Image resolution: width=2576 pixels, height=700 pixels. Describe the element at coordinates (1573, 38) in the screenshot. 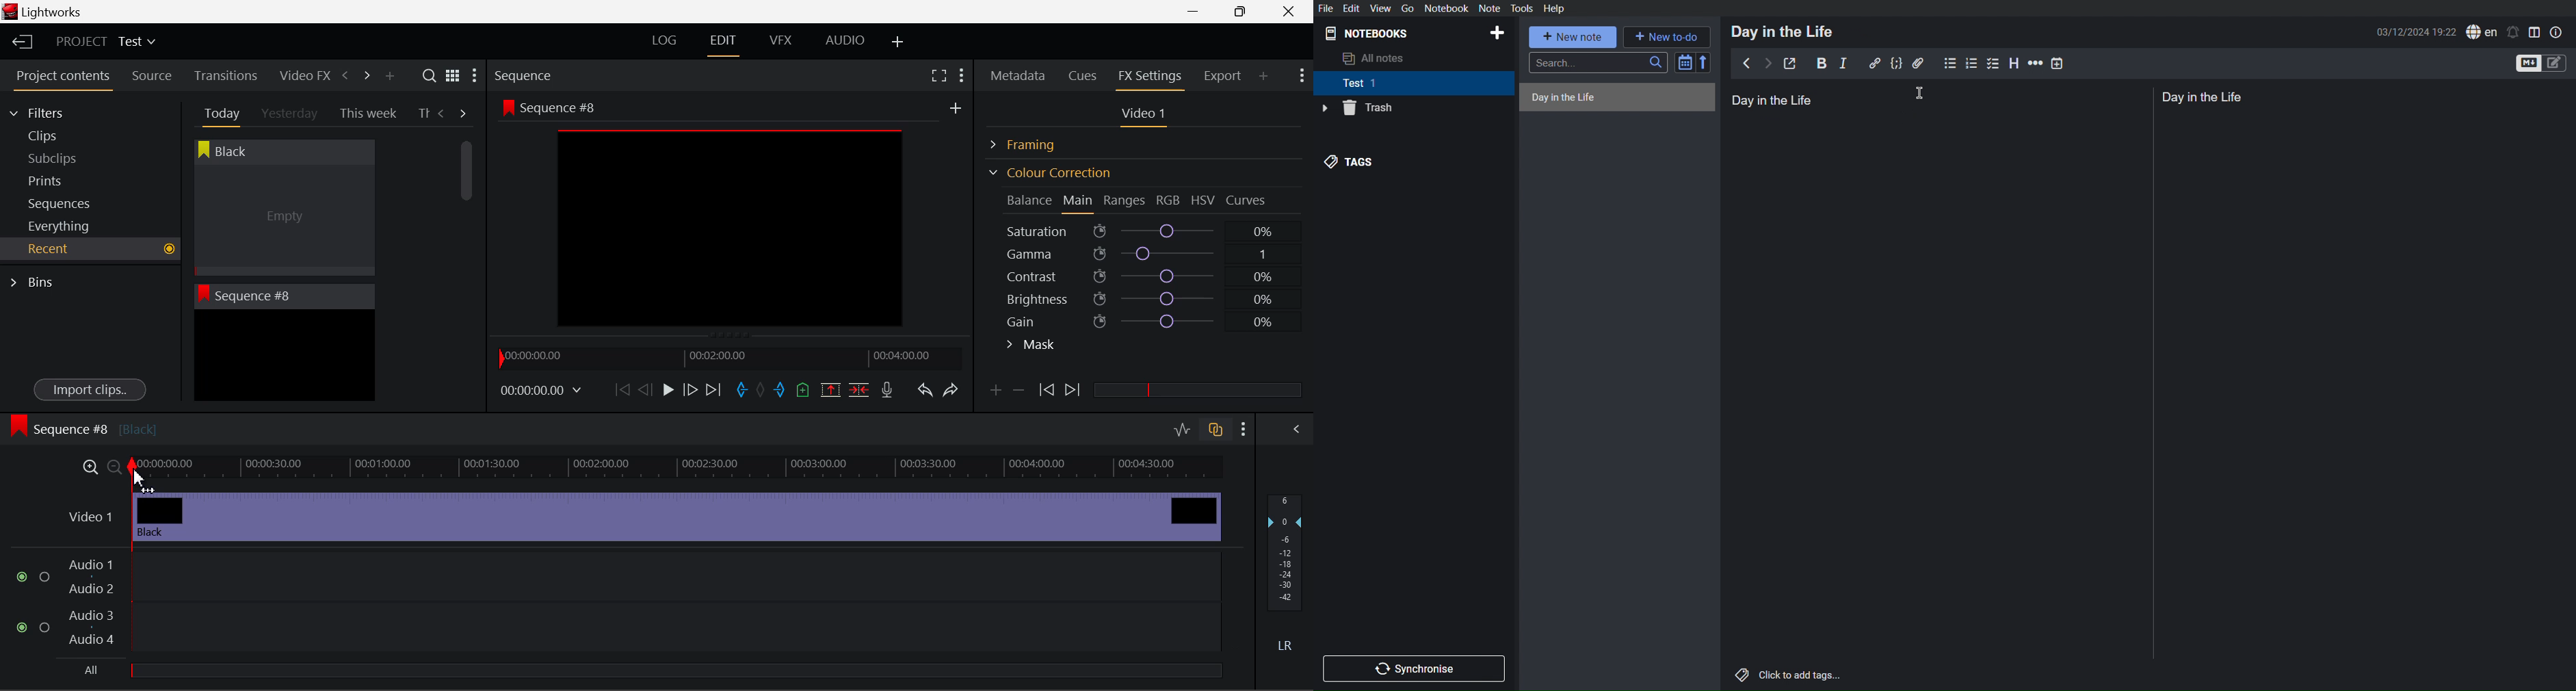

I see `New note` at that location.